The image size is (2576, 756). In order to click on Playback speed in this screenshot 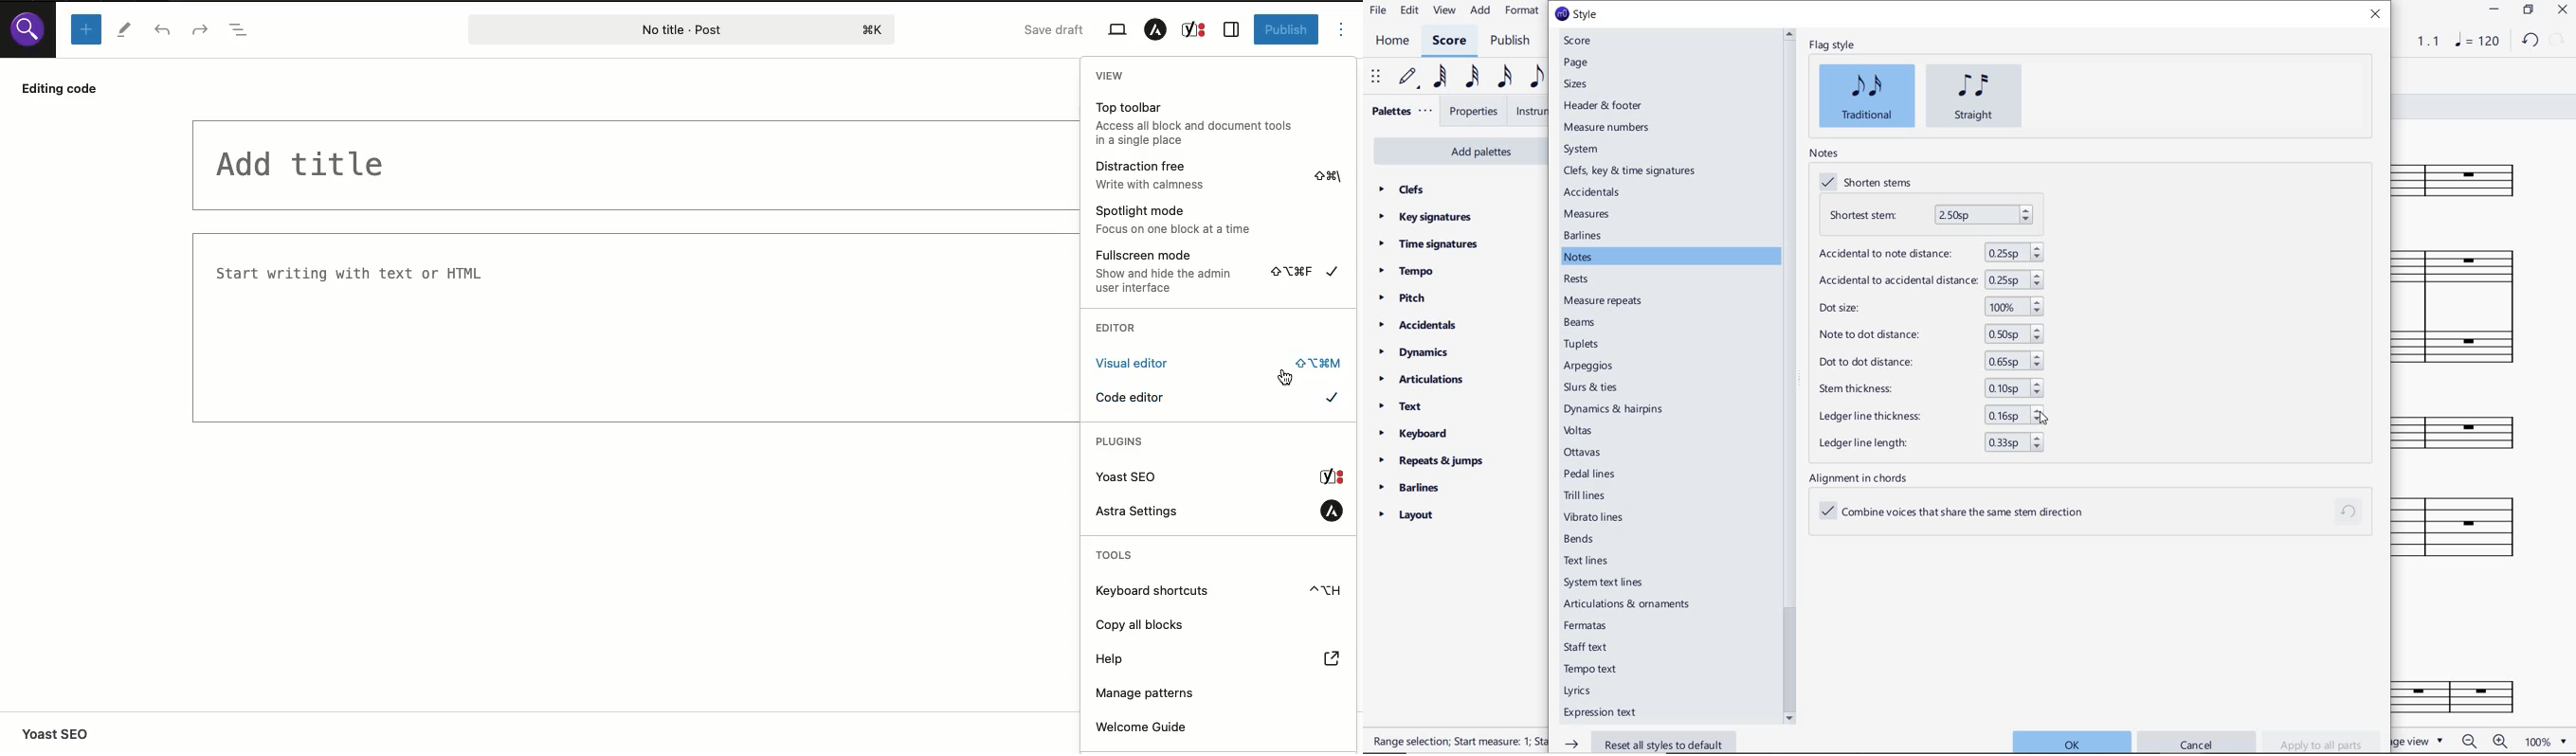, I will do `click(2430, 41)`.